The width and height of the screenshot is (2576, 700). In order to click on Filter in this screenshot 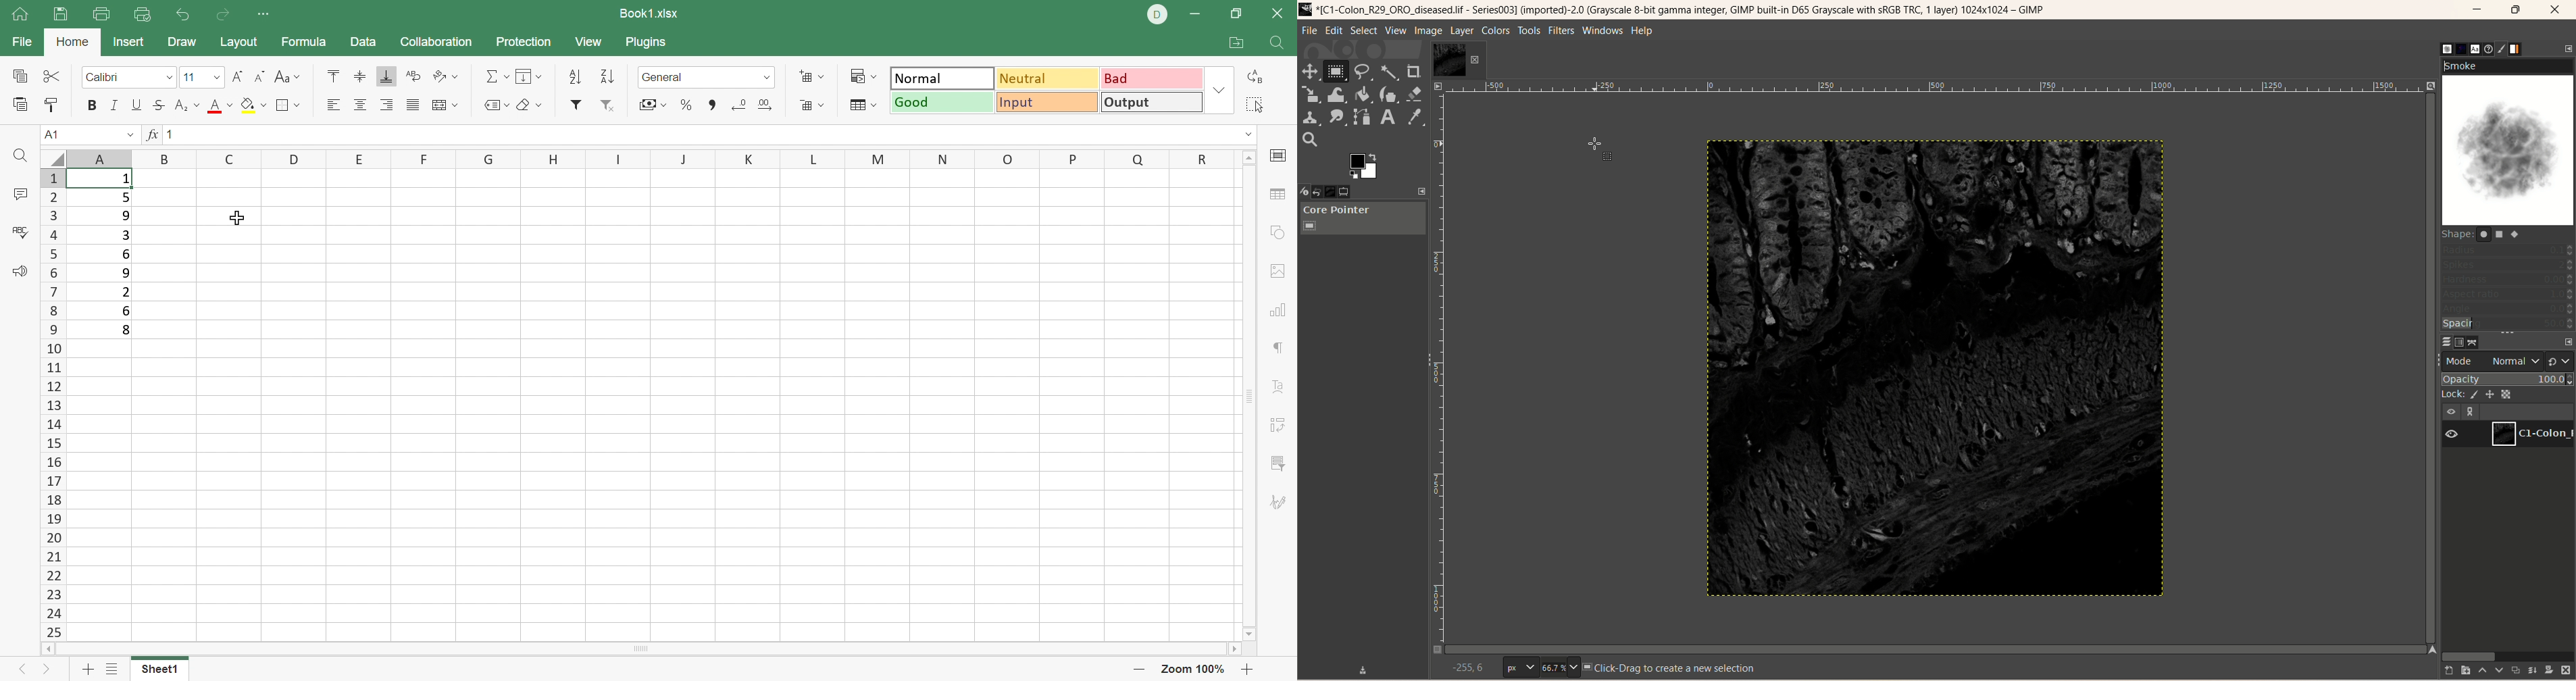, I will do `click(574, 105)`.